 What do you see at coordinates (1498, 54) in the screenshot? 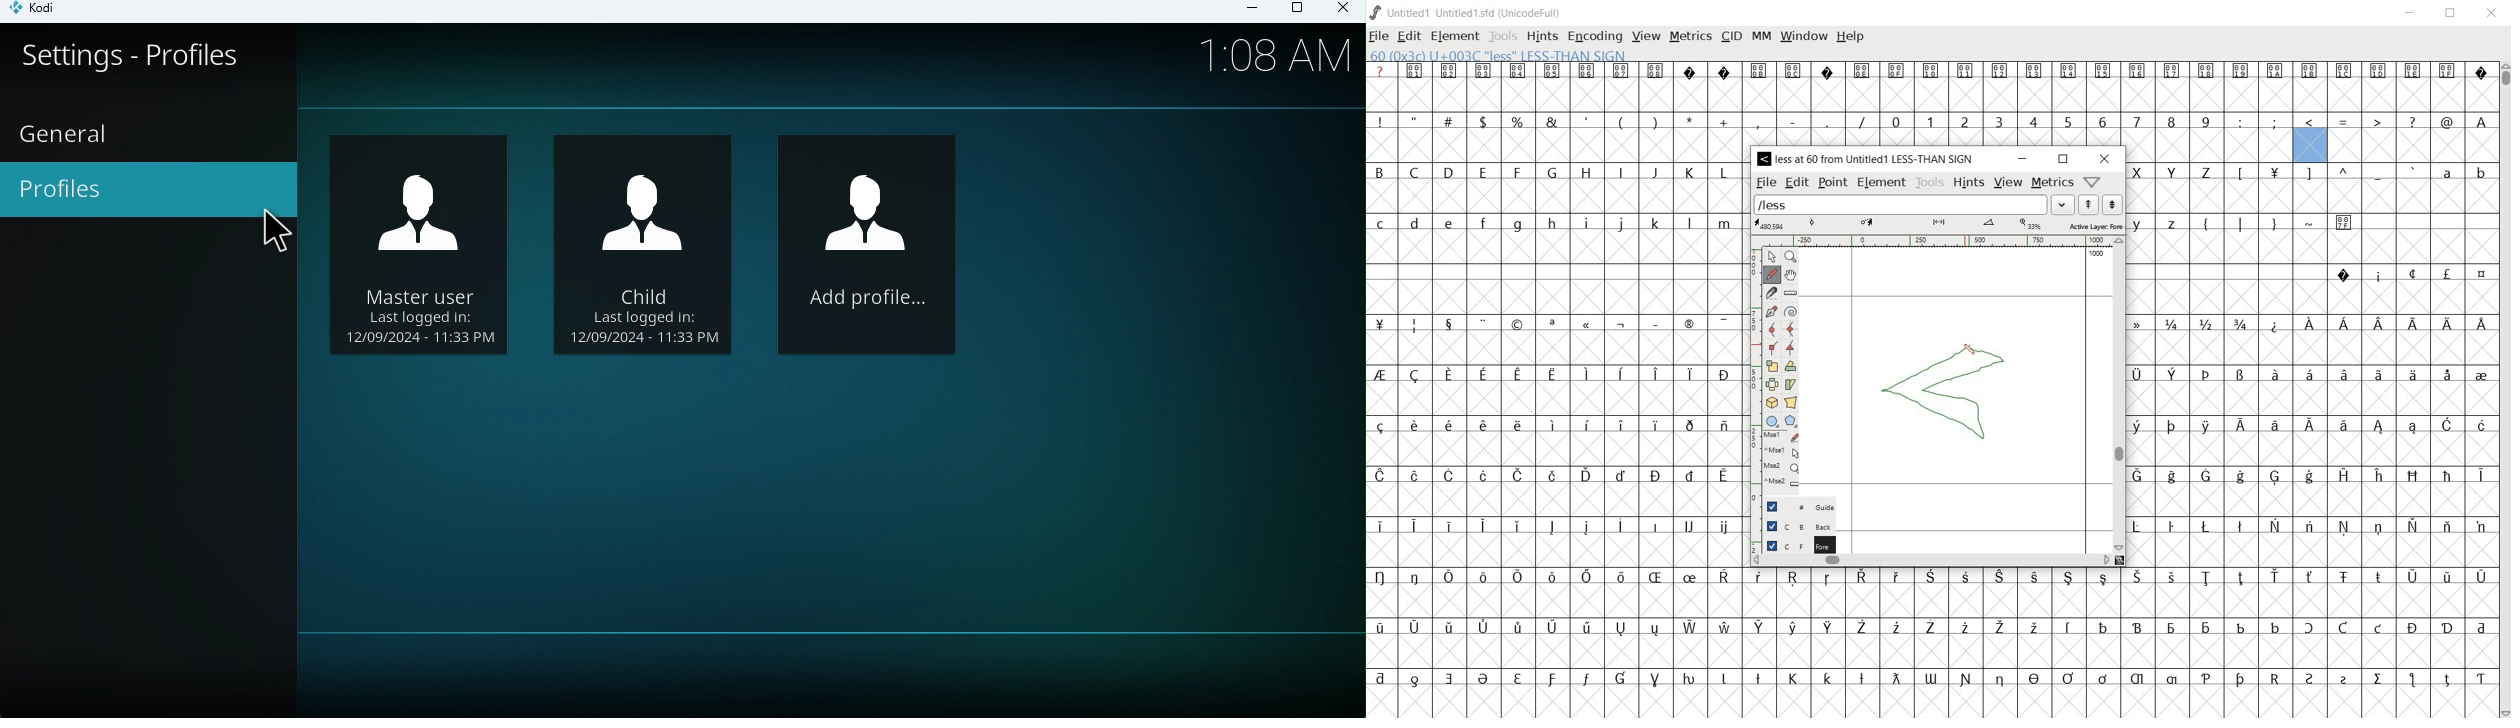
I see `60 (0*3c) U+003c "less" LESS-THAN-SIGN` at bounding box center [1498, 54].